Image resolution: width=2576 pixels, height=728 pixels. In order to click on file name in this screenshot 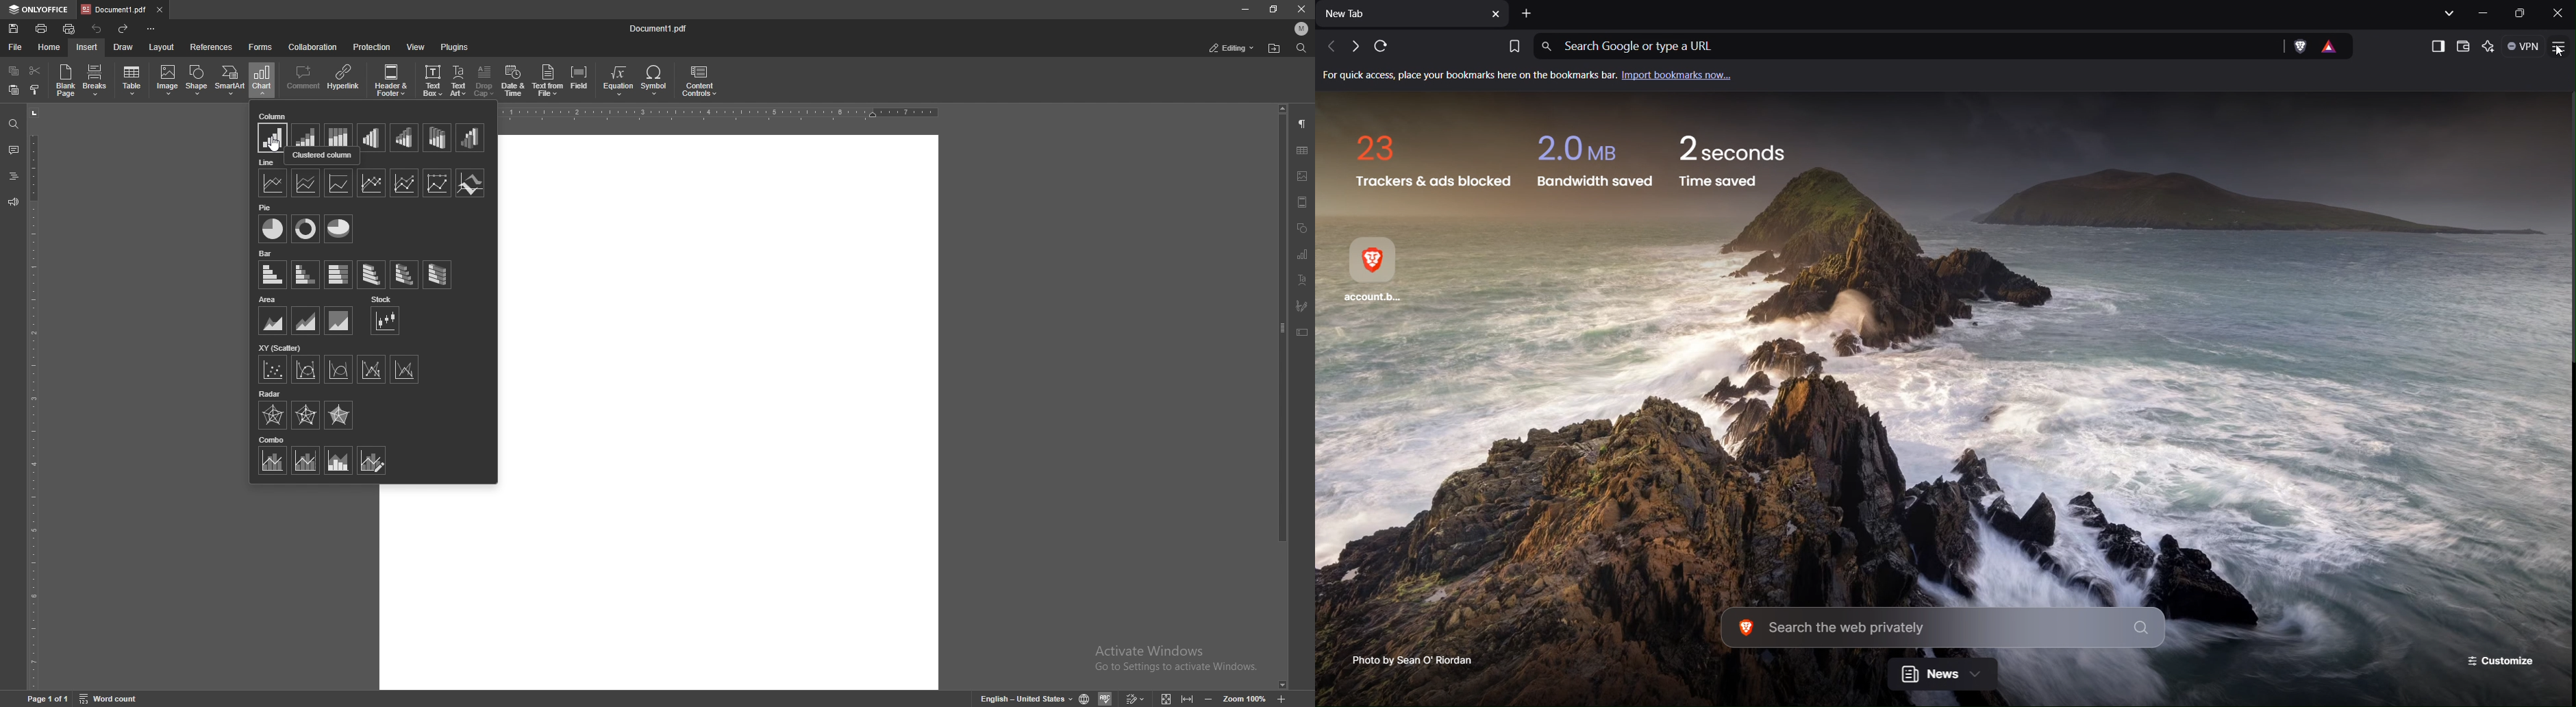, I will do `click(659, 28)`.